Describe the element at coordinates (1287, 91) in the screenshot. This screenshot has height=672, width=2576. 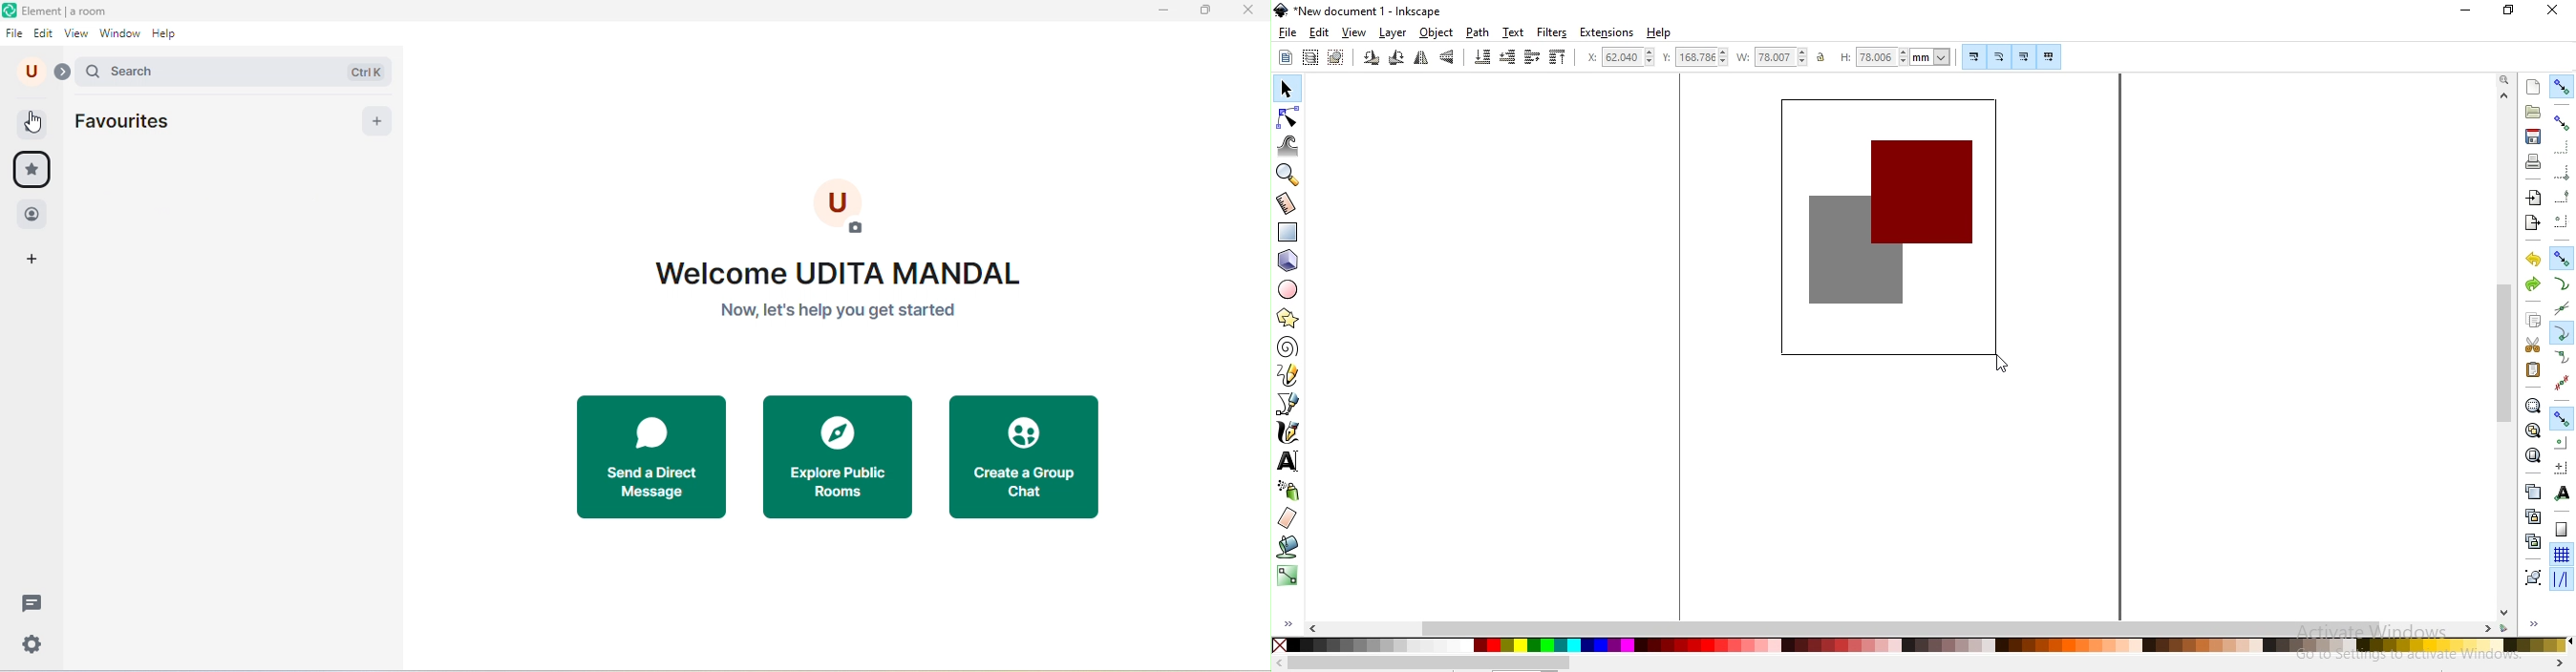
I see `select and transform objects` at that location.